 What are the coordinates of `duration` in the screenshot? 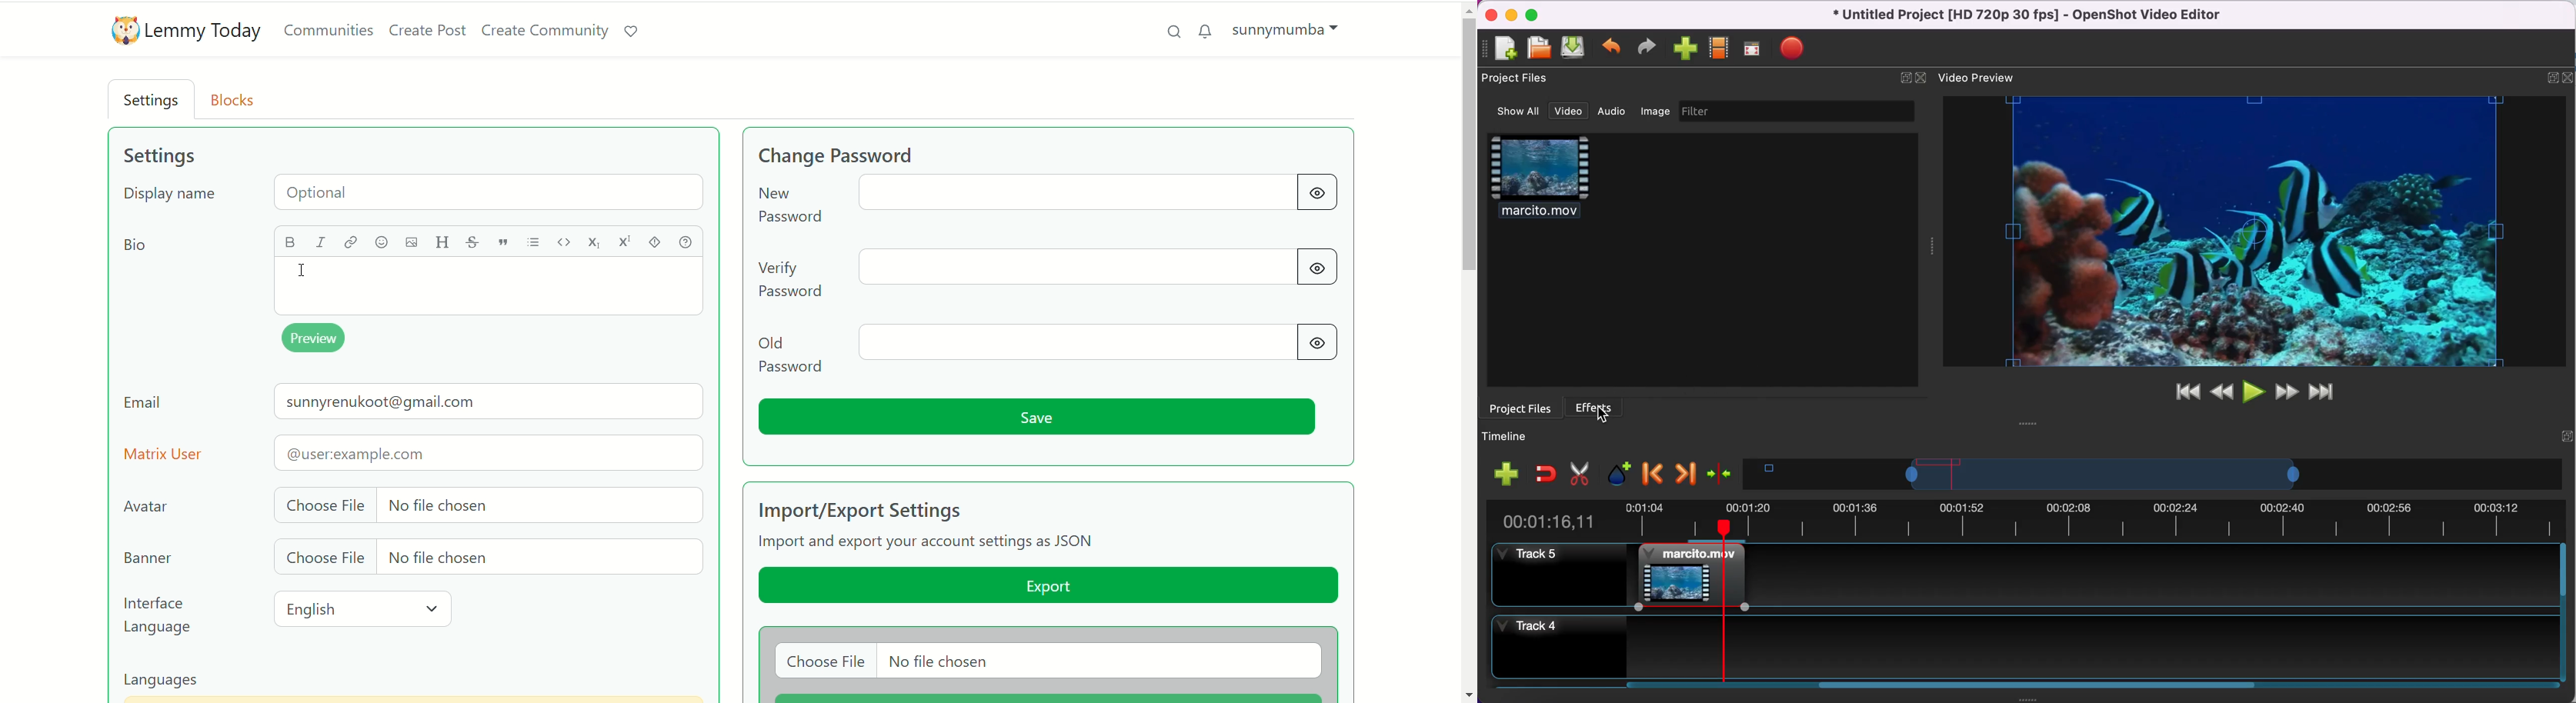 It's located at (2023, 519).